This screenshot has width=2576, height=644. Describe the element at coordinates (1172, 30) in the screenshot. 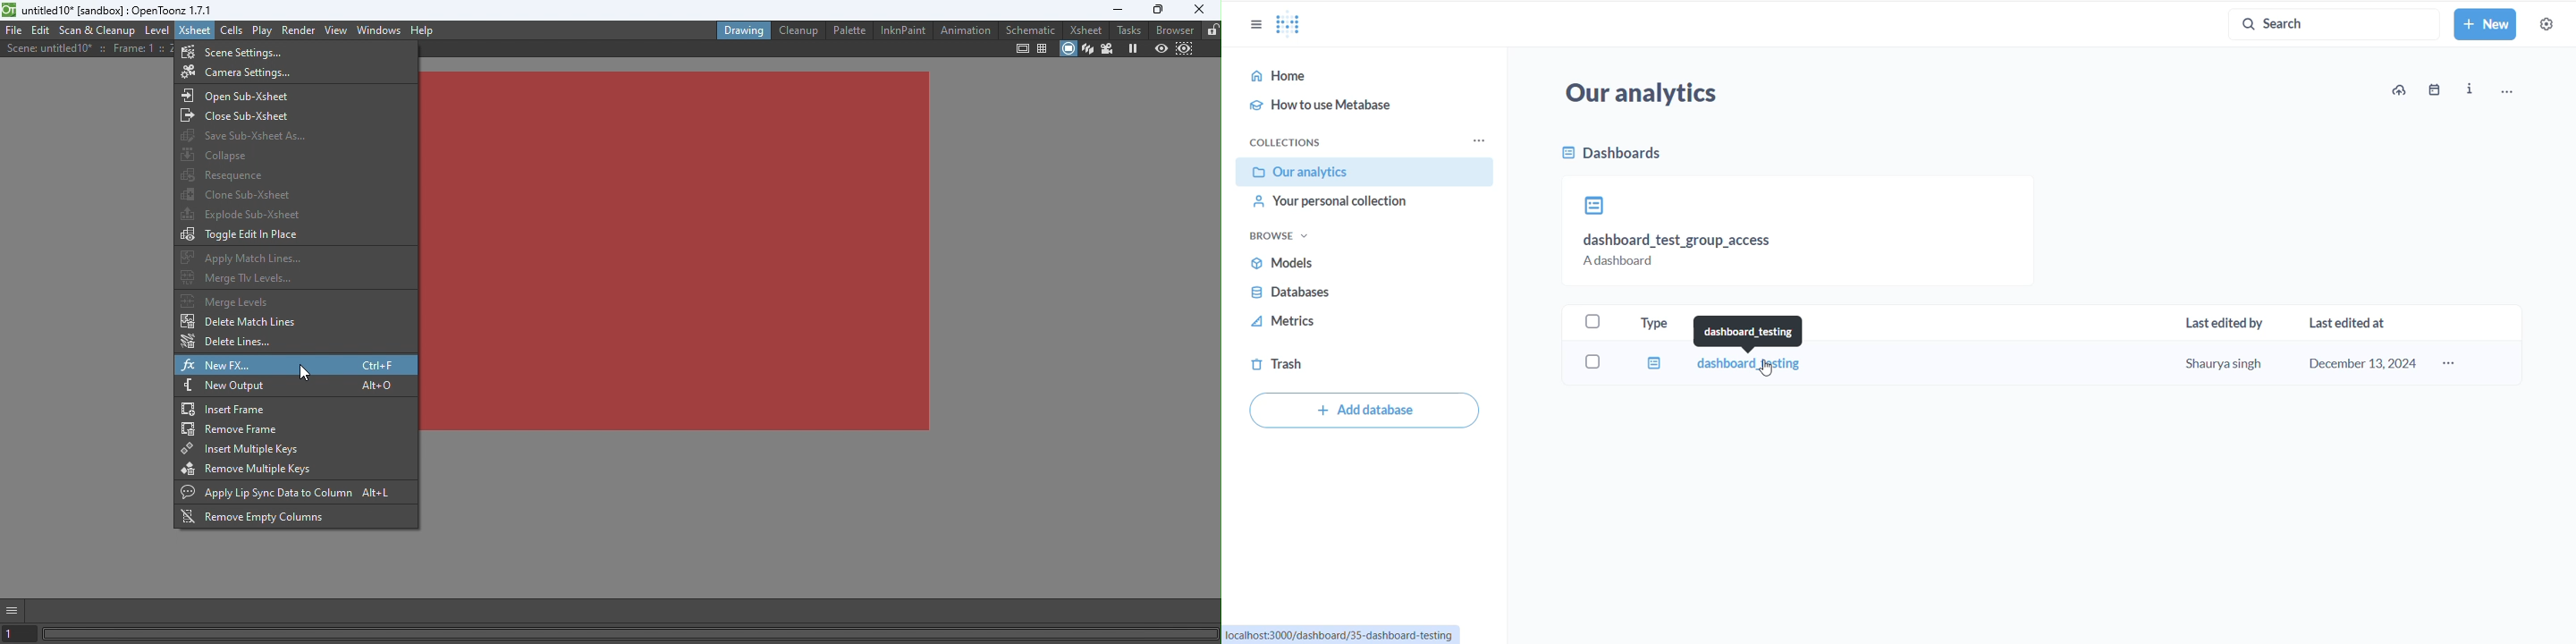

I see `Browser` at that location.